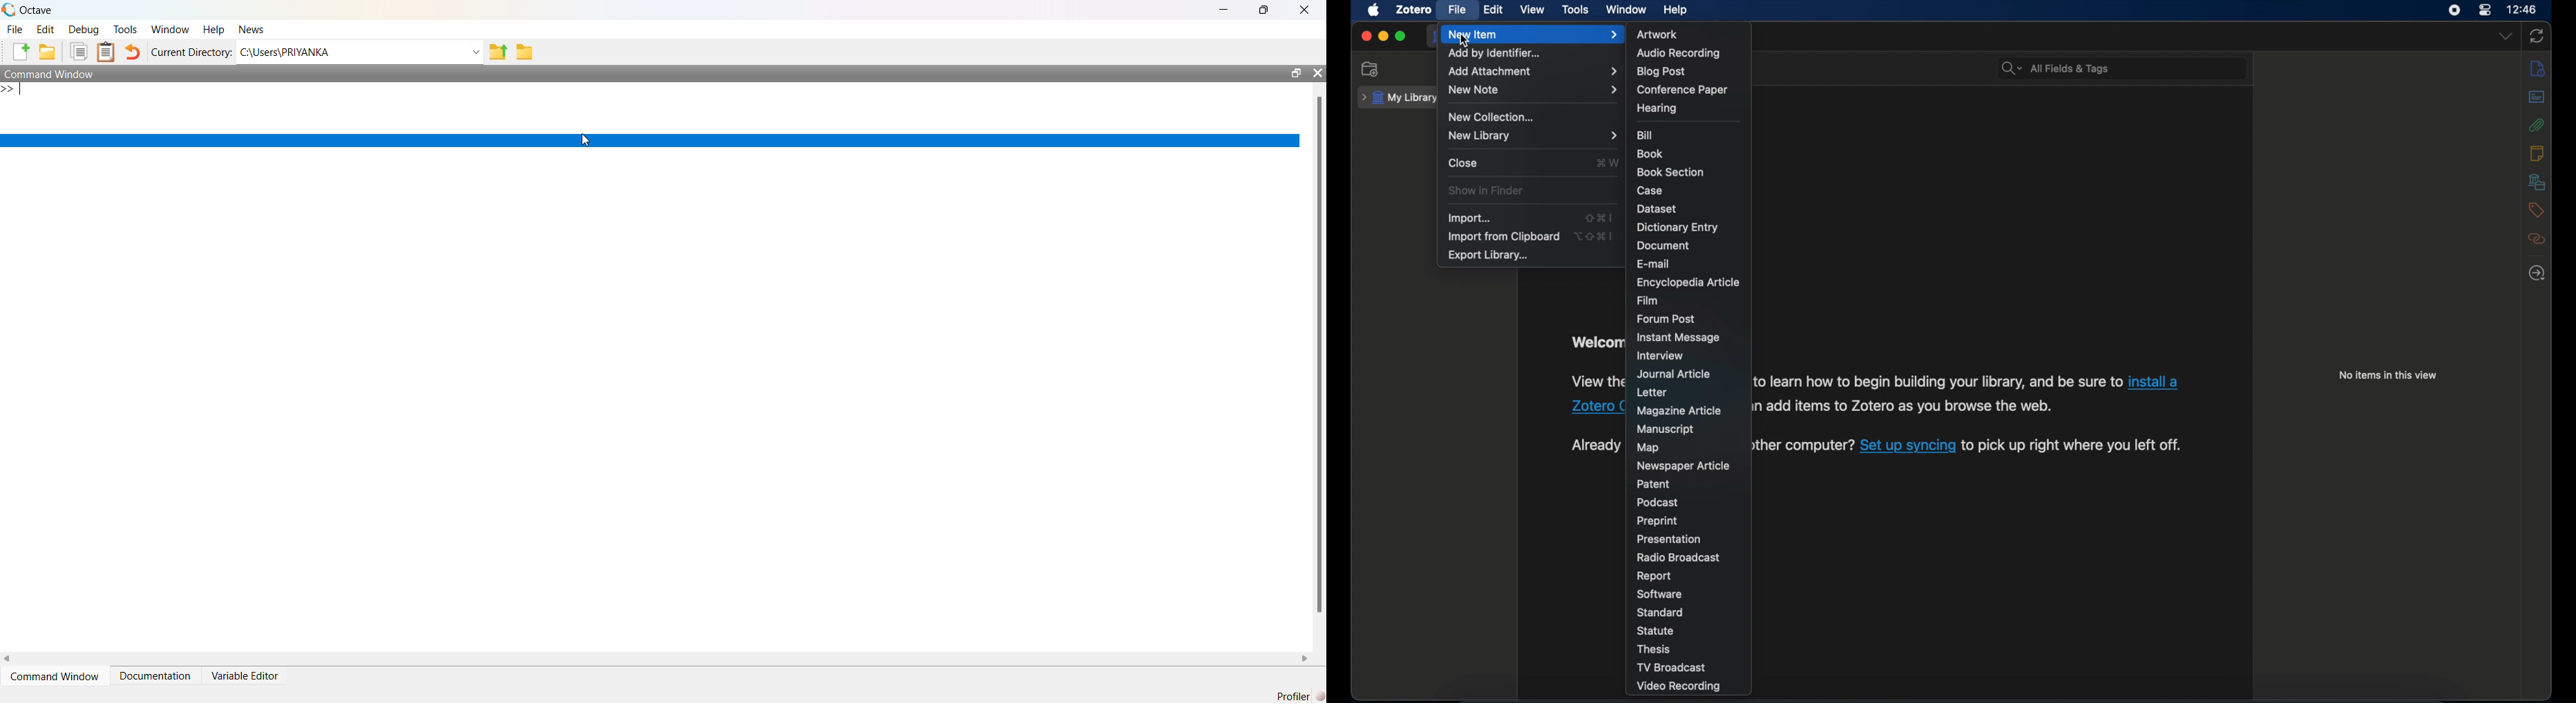 This screenshot has width=2576, height=728. What do you see at coordinates (475, 52) in the screenshot?
I see `dropdown` at bounding box center [475, 52].